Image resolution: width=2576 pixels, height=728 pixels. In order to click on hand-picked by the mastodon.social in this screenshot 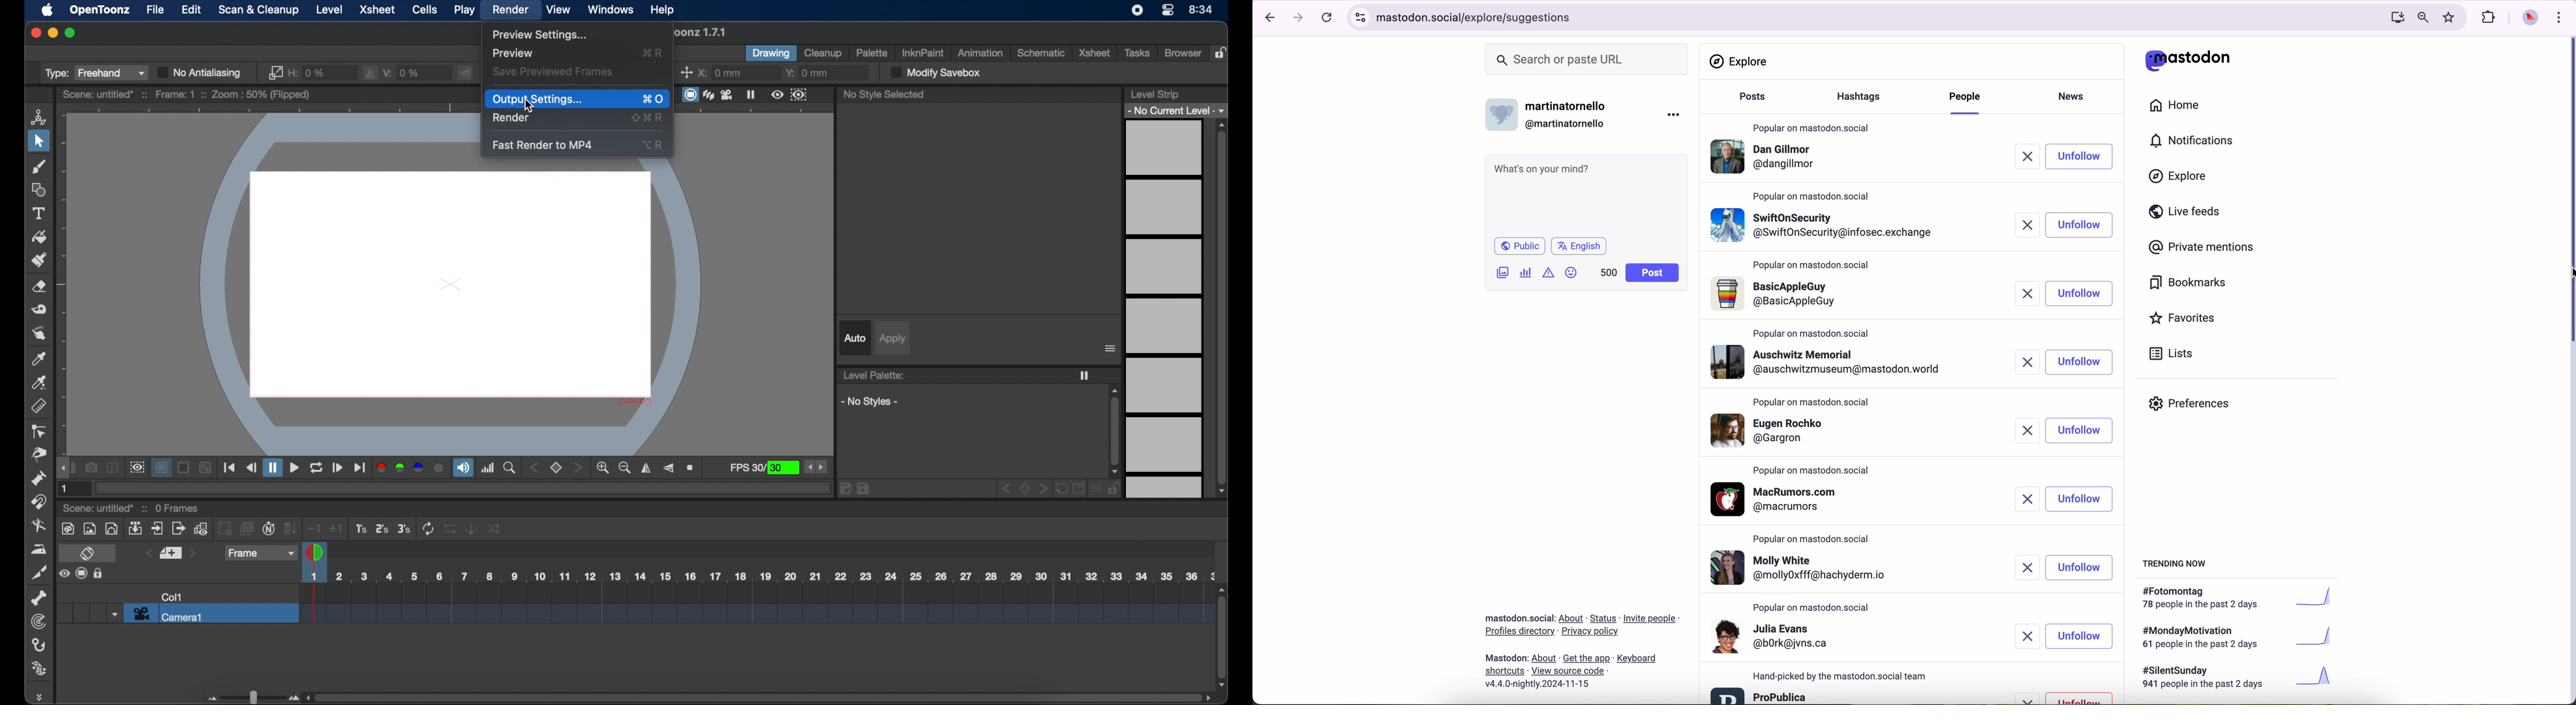, I will do `click(1847, 676)`.